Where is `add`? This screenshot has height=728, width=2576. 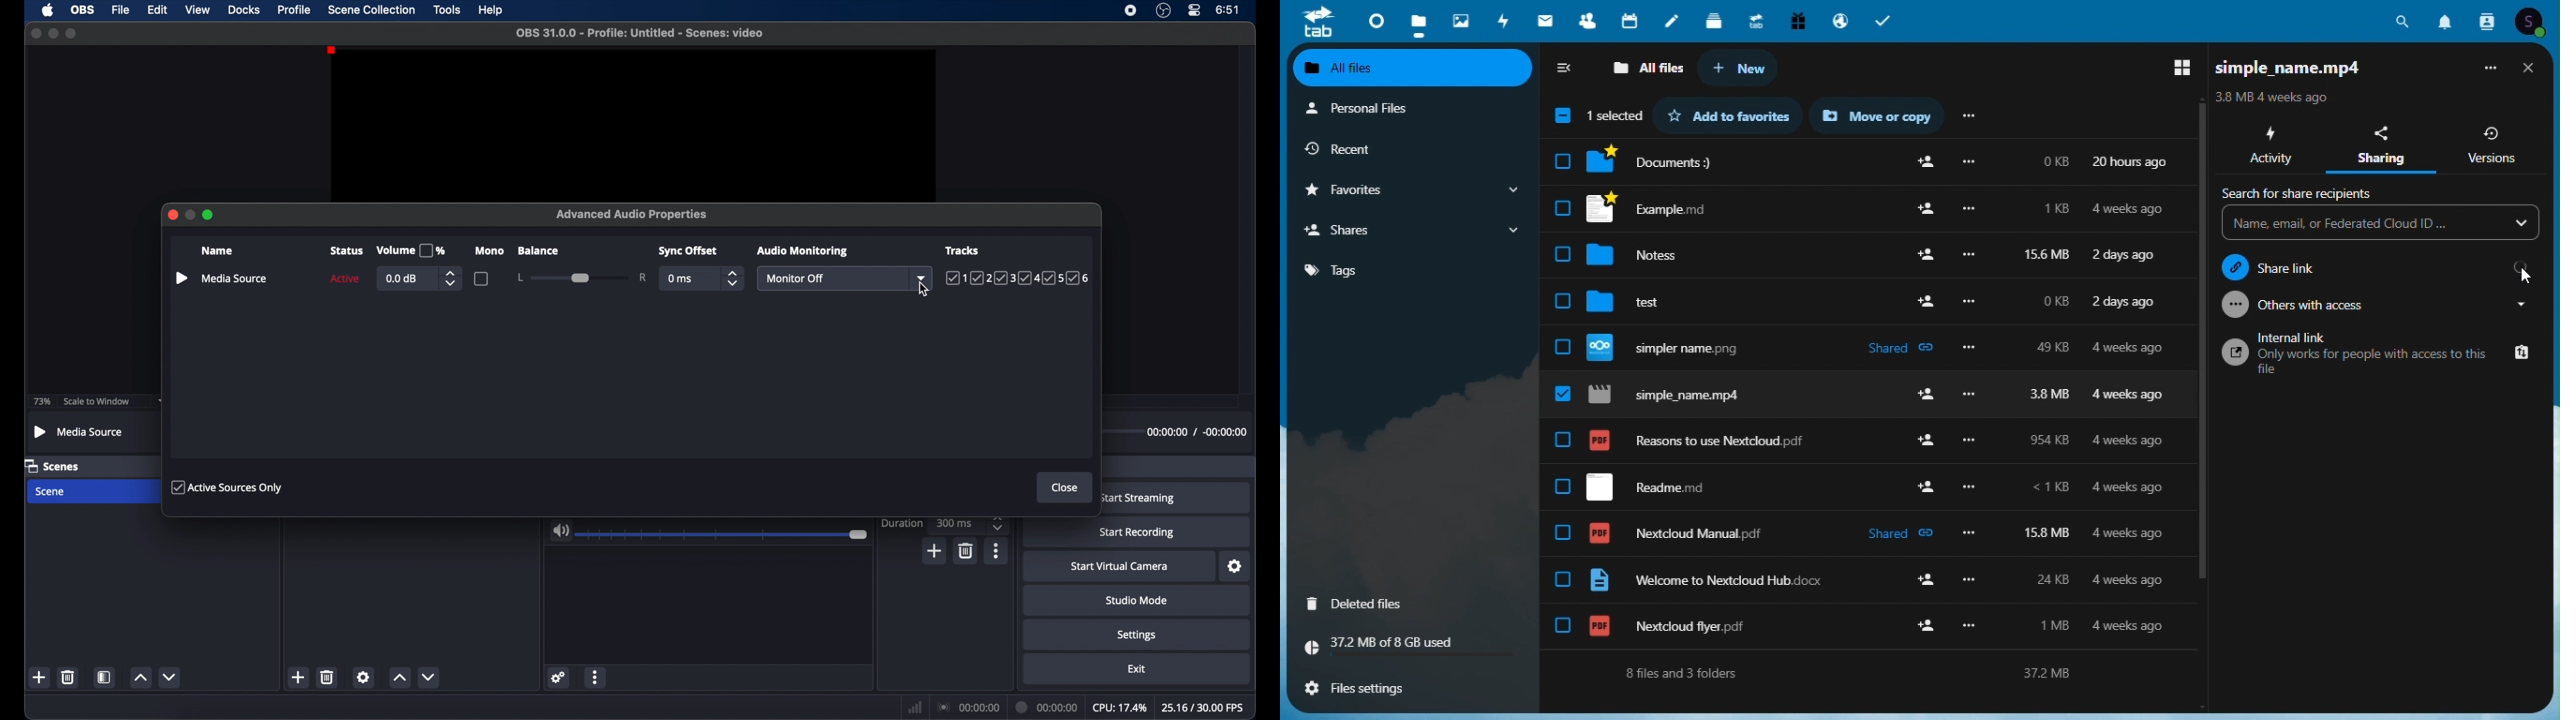 add is located at coordinates (40, 677).